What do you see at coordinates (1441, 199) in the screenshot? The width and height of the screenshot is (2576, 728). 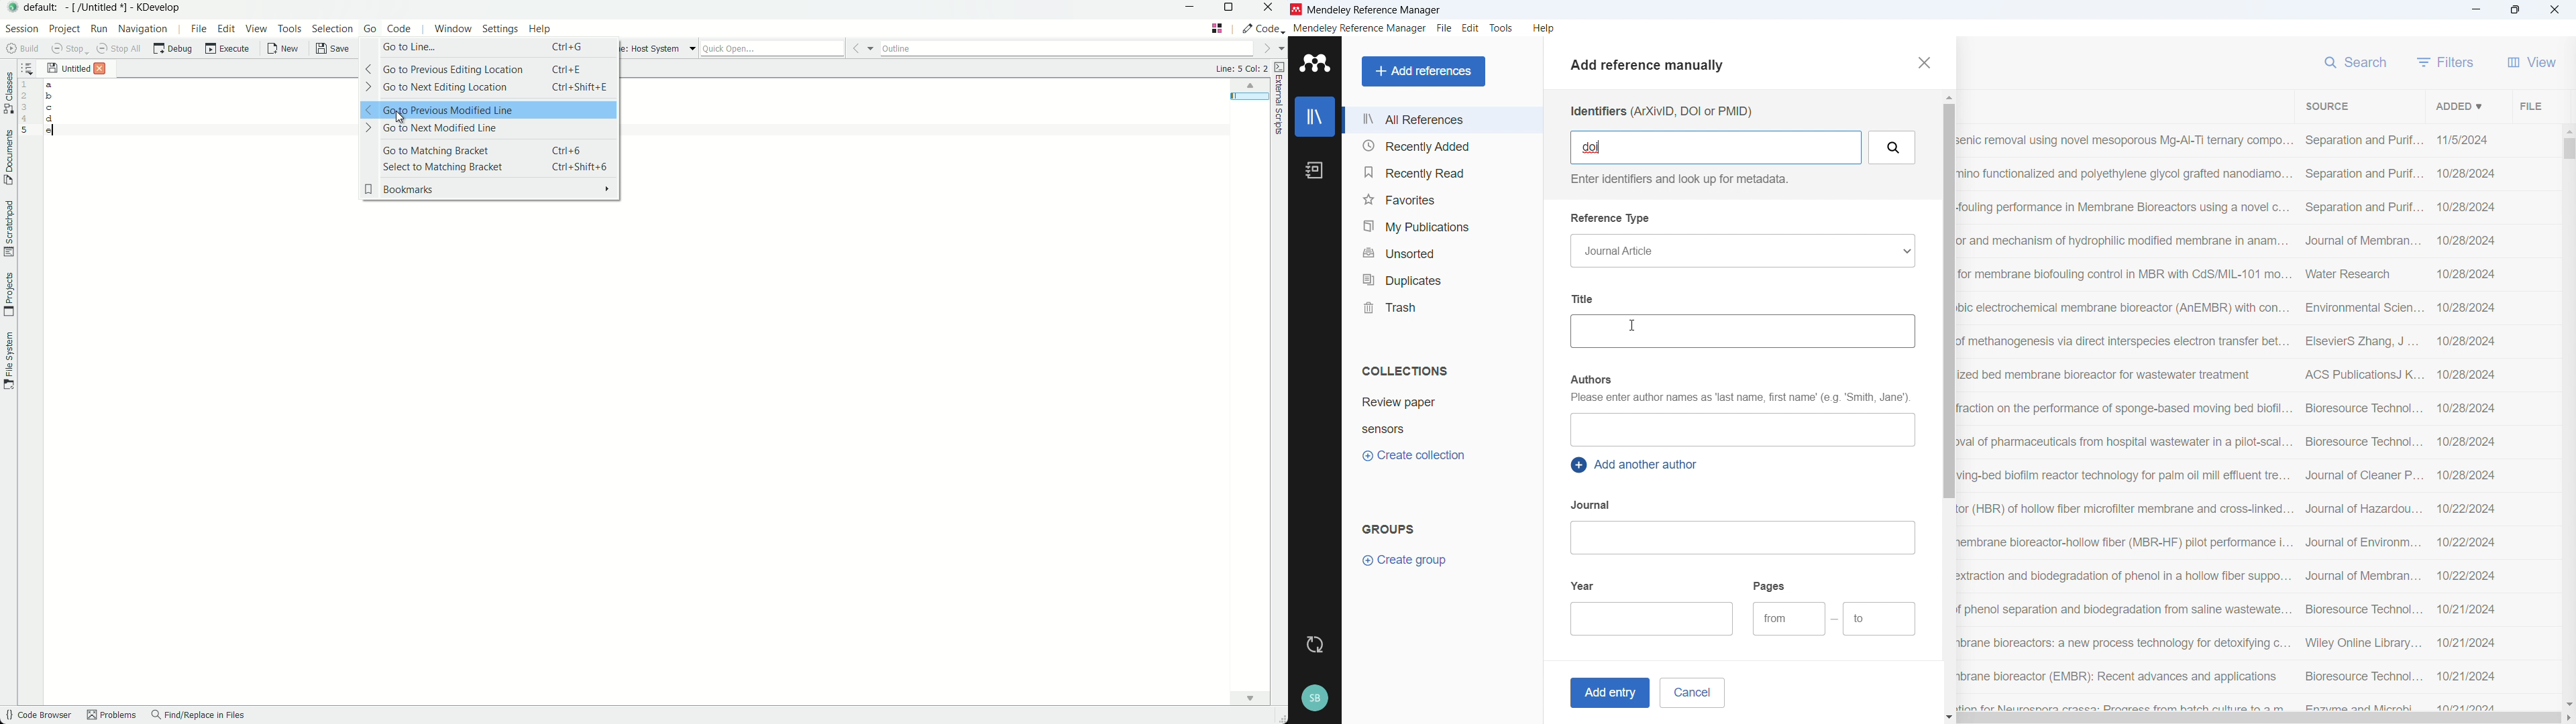 I see `Favourites ` at bounding box center [1441, 199].